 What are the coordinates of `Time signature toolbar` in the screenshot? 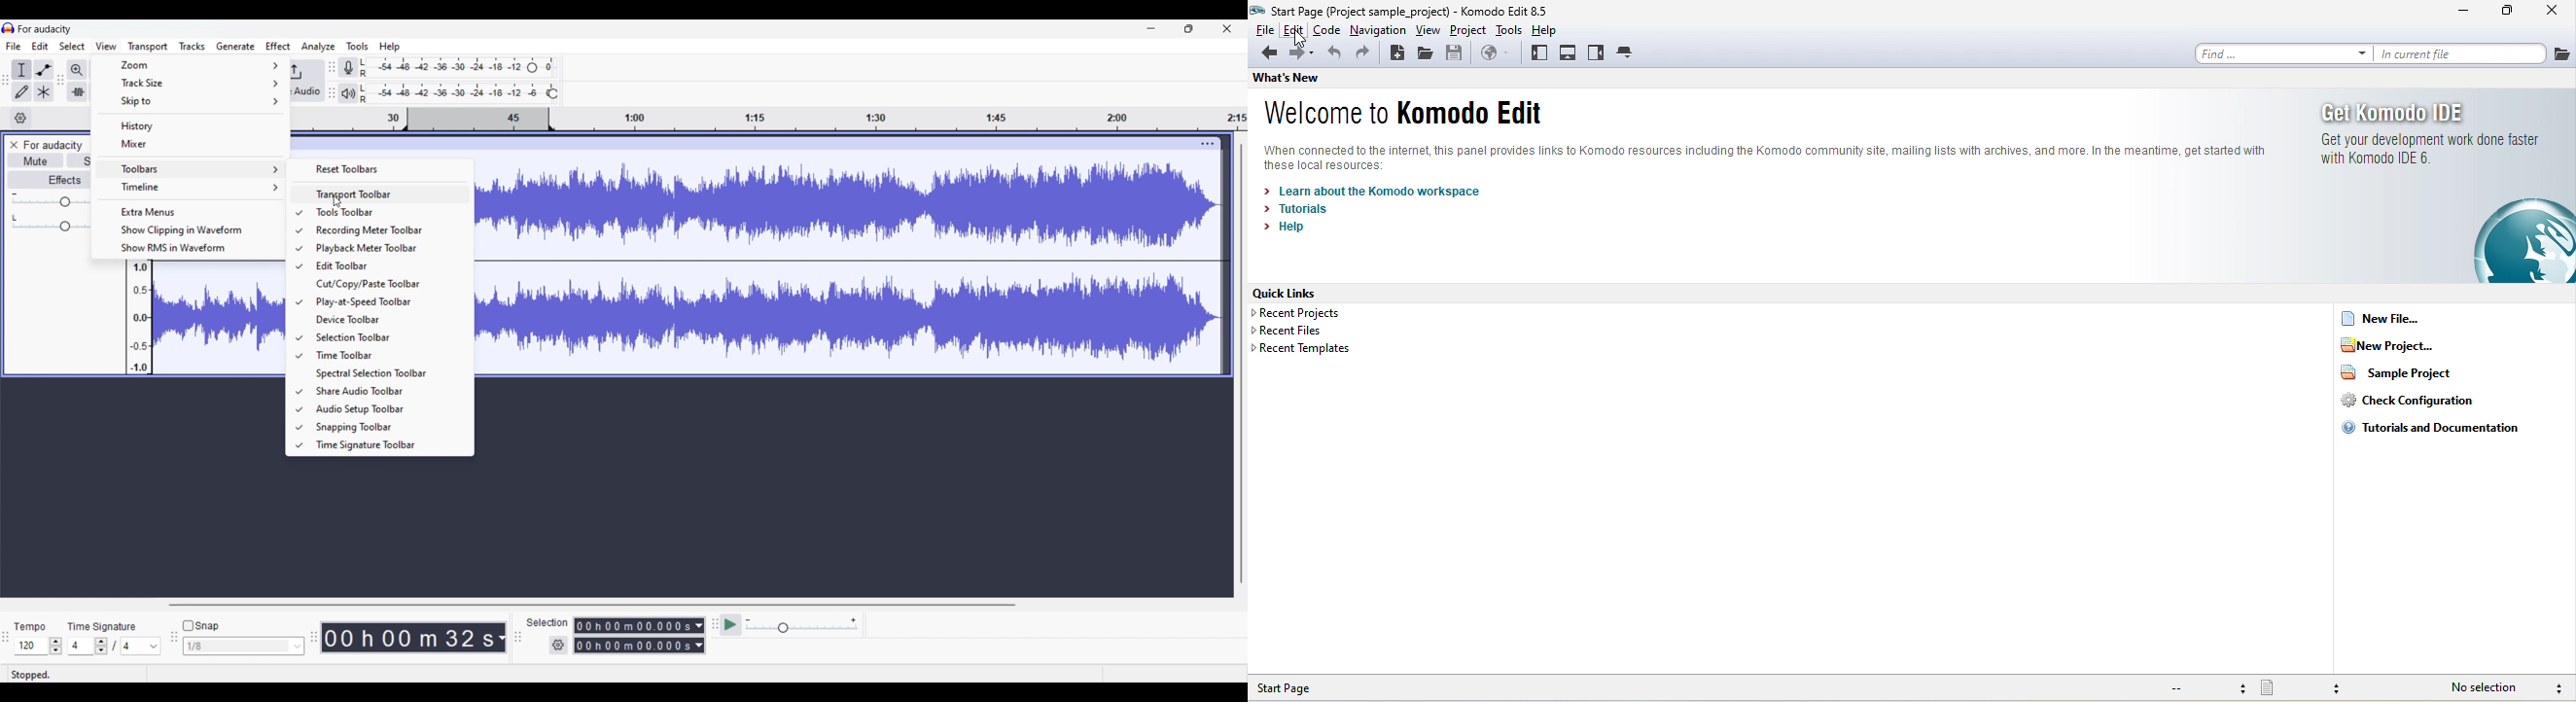 It's located at (386, 446).